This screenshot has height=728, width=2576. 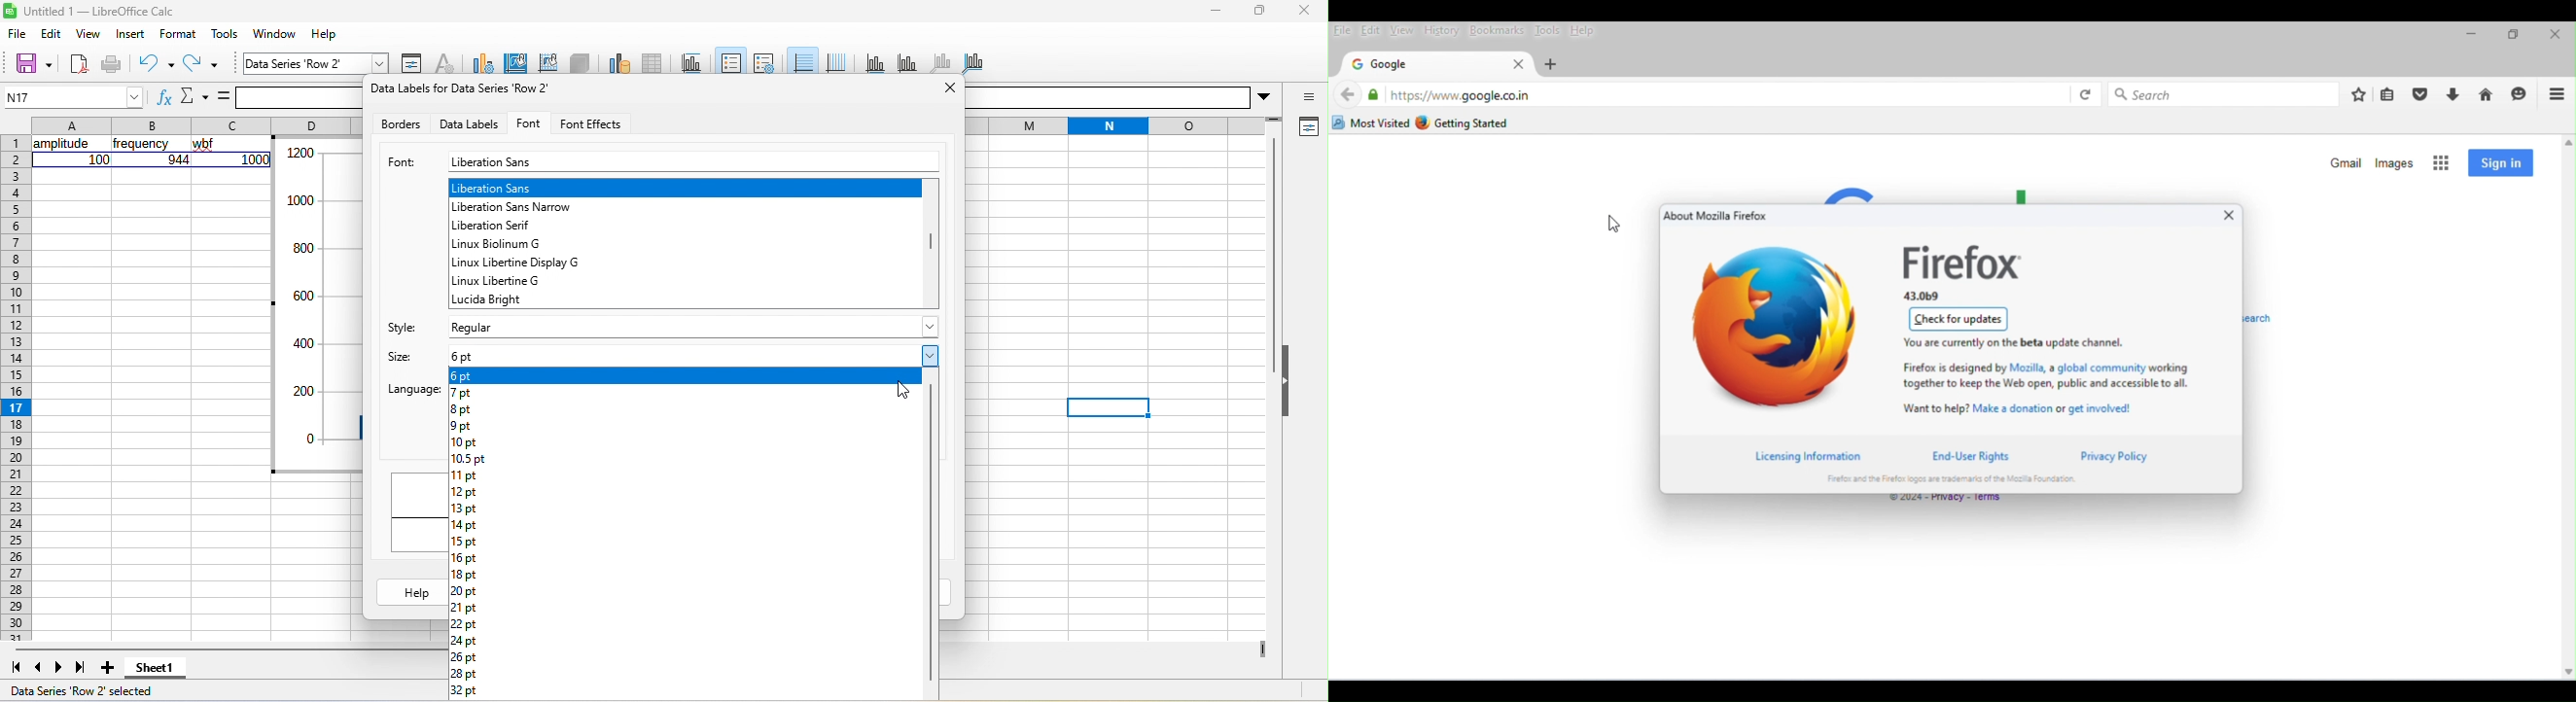 What do you see at coordinates (1817, 456) in the screenshot?
I see `licensing information` at bounding box center [1817, 456].